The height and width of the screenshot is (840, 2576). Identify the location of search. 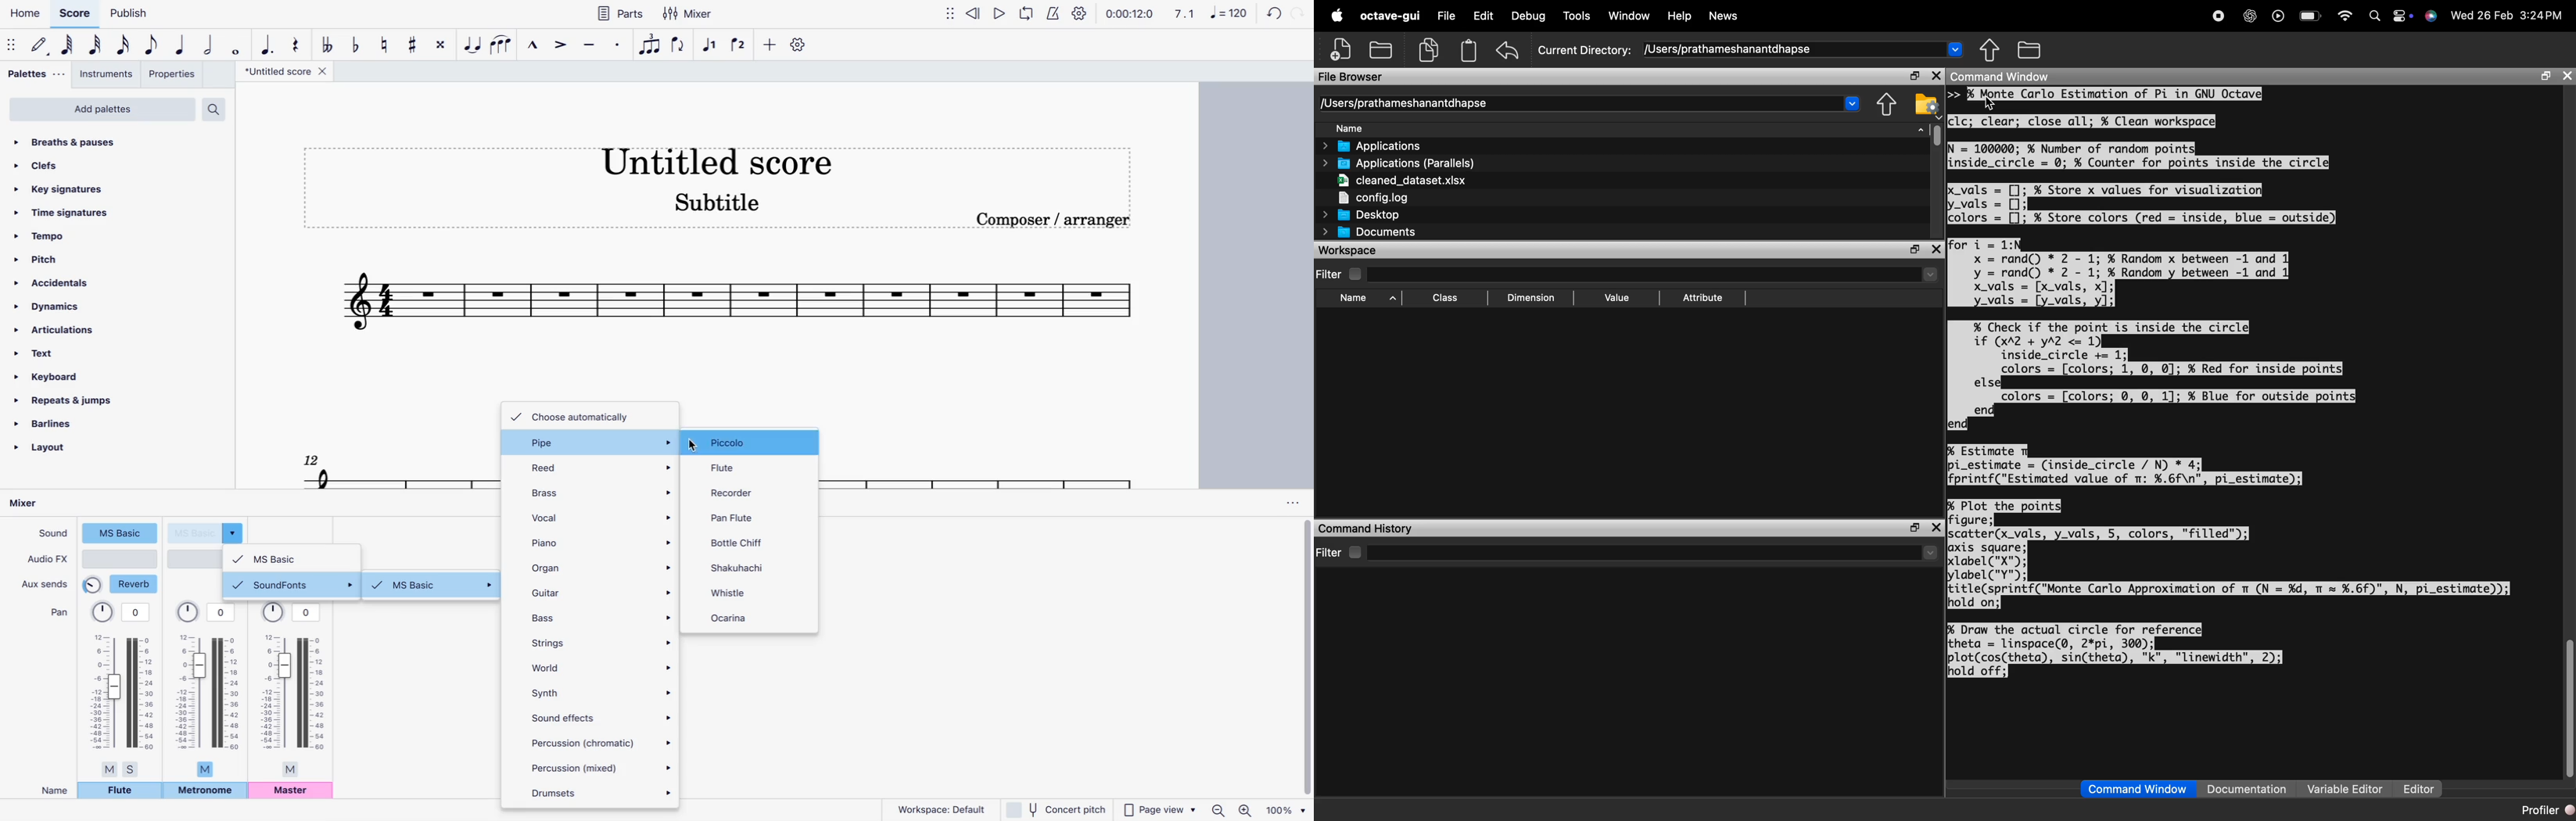
(2373, 17).